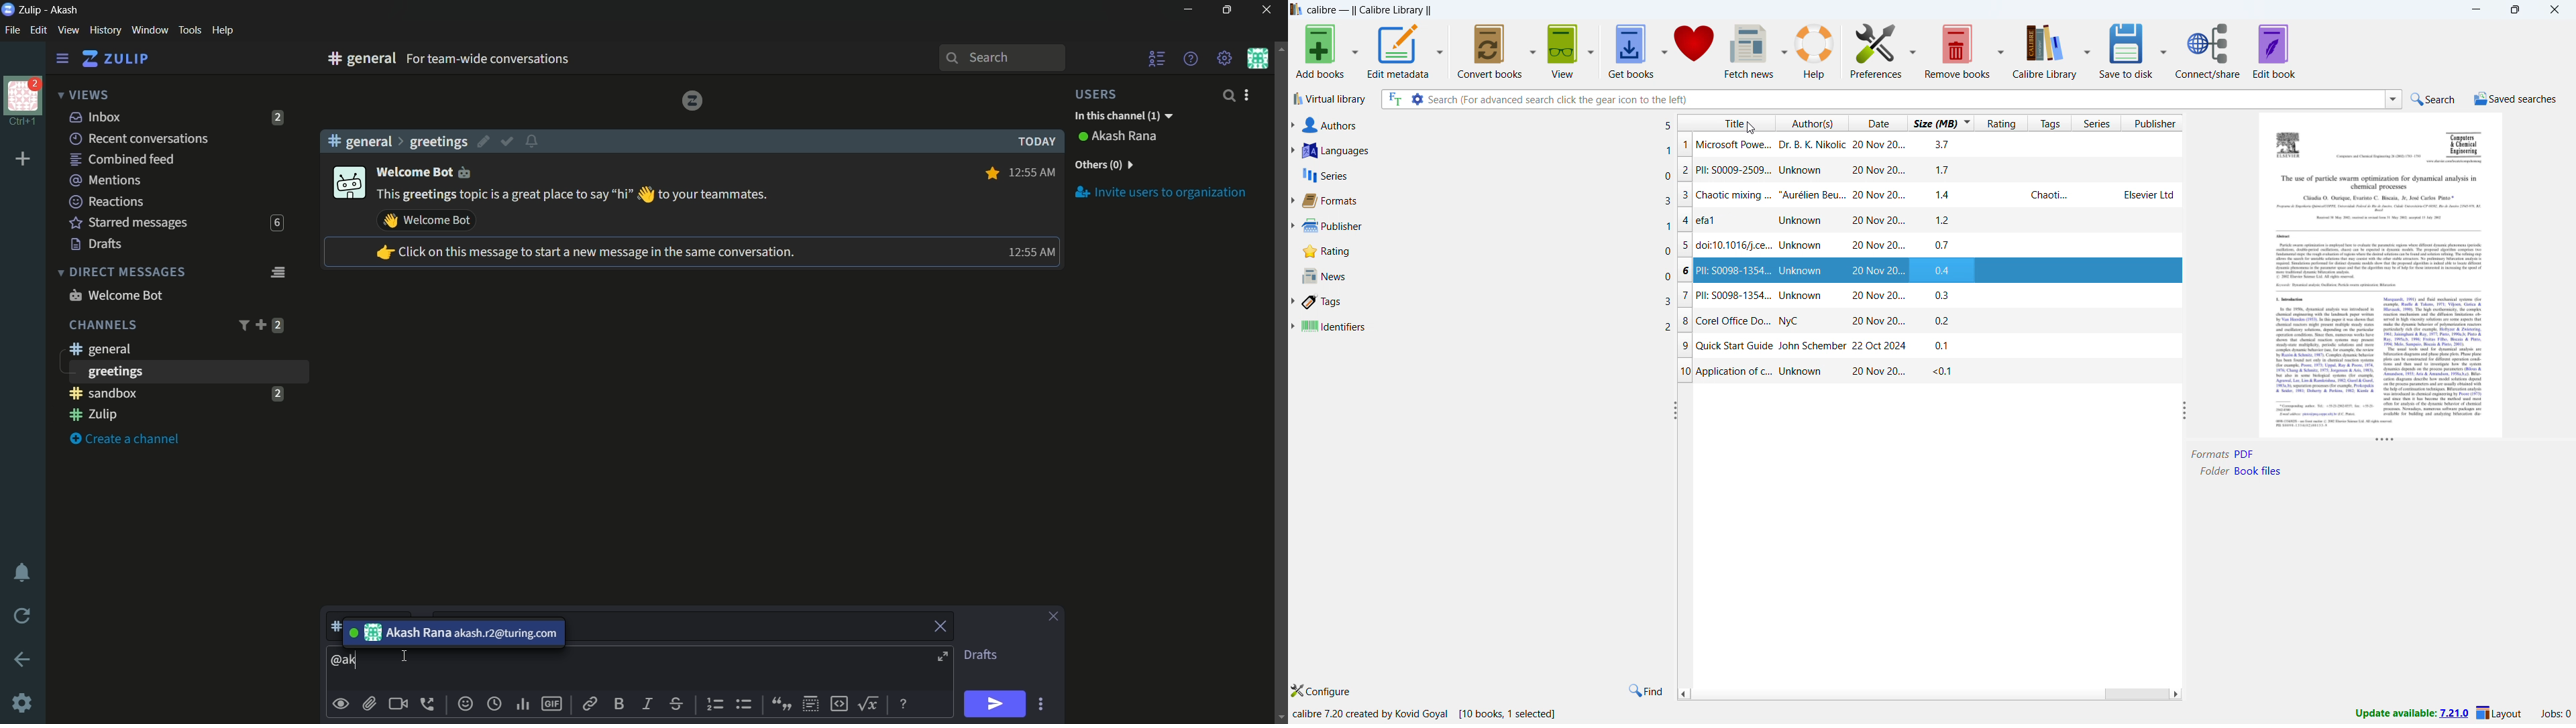 The height and width of the screenshot is (728, 2576). What do you see at coordinates (402, 657) in the screenshot?
I see `cursor` at bounding box center [402, 657].